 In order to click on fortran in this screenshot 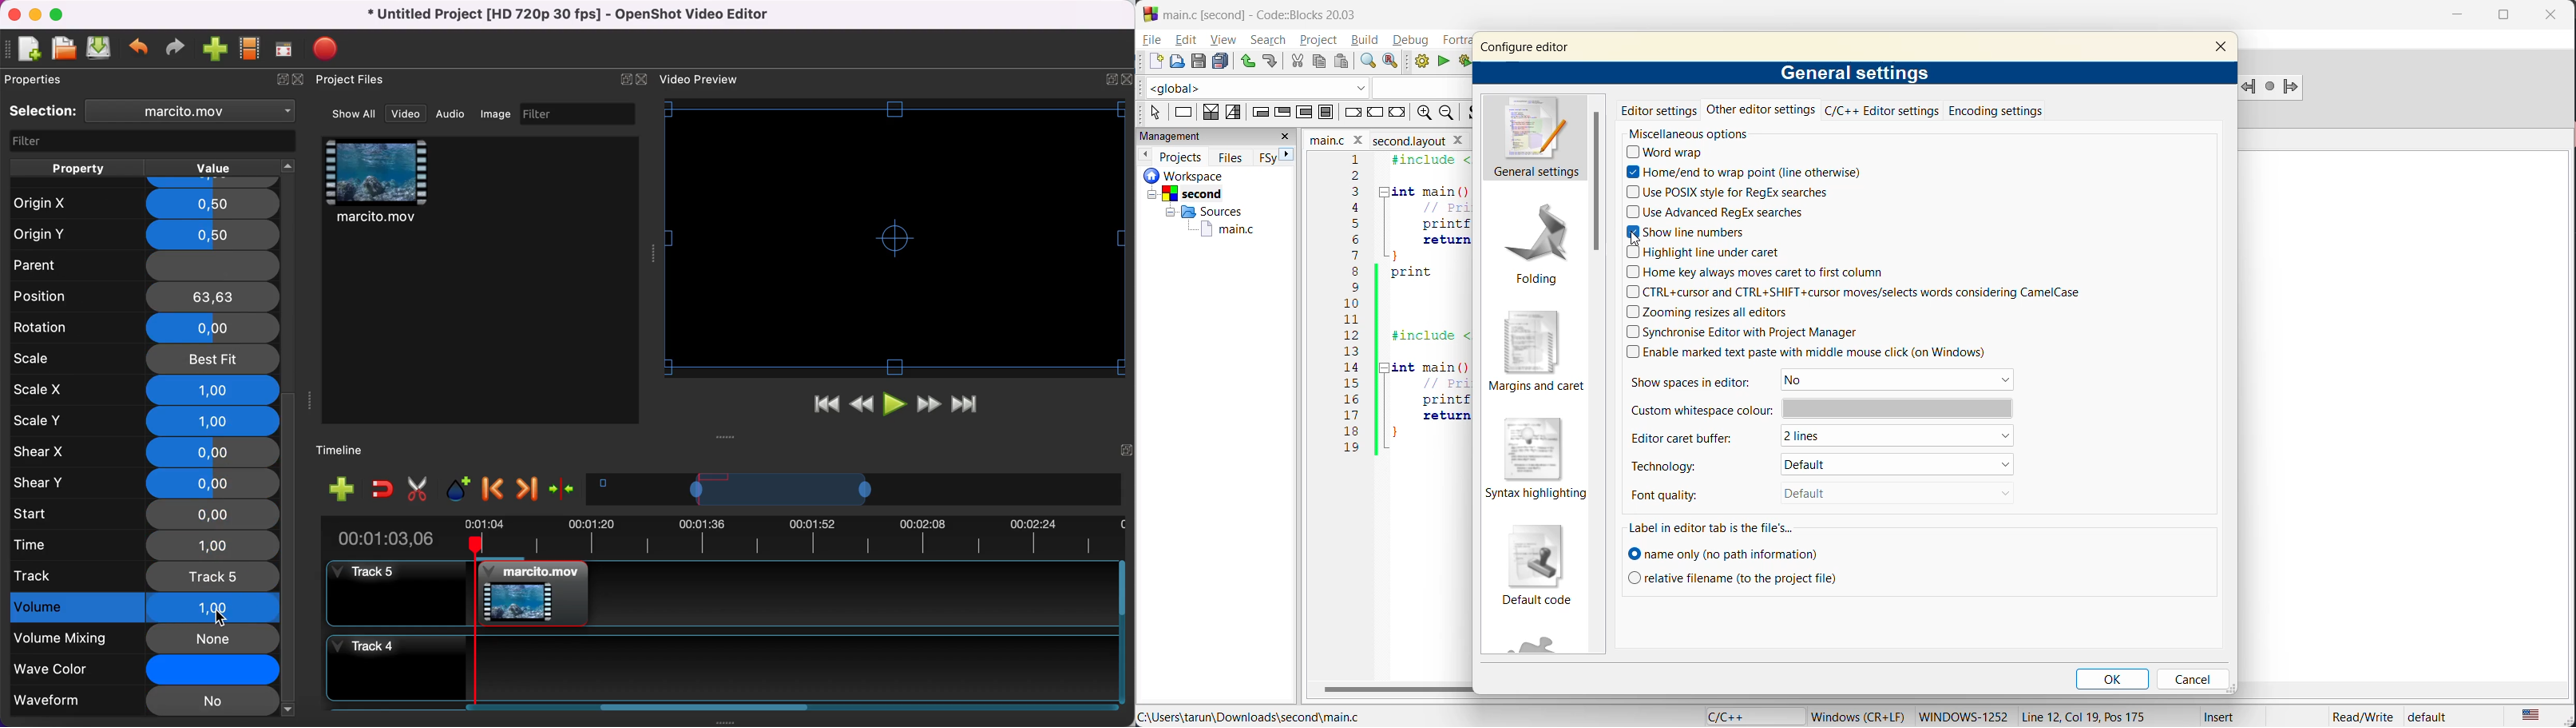, I will do `click(1452, 40)`.